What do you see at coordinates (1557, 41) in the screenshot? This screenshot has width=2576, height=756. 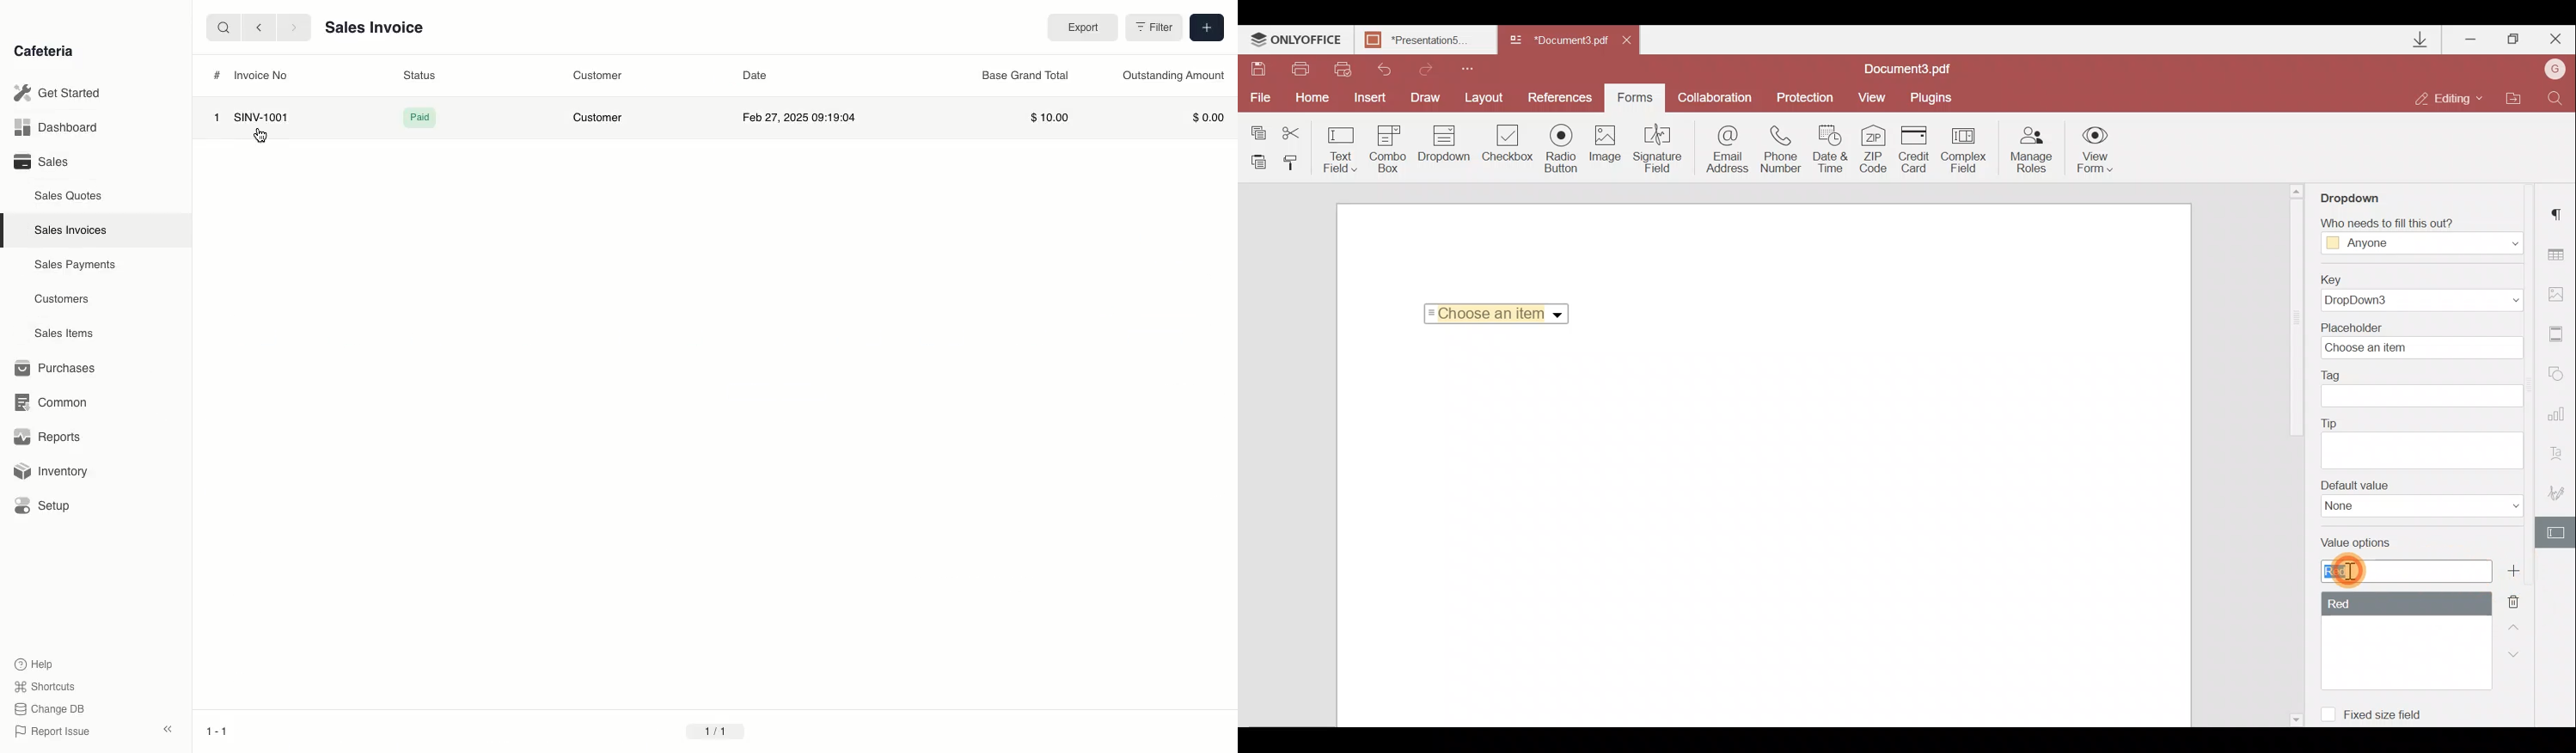 I see `Document name` at bounding box center [1557, 41].